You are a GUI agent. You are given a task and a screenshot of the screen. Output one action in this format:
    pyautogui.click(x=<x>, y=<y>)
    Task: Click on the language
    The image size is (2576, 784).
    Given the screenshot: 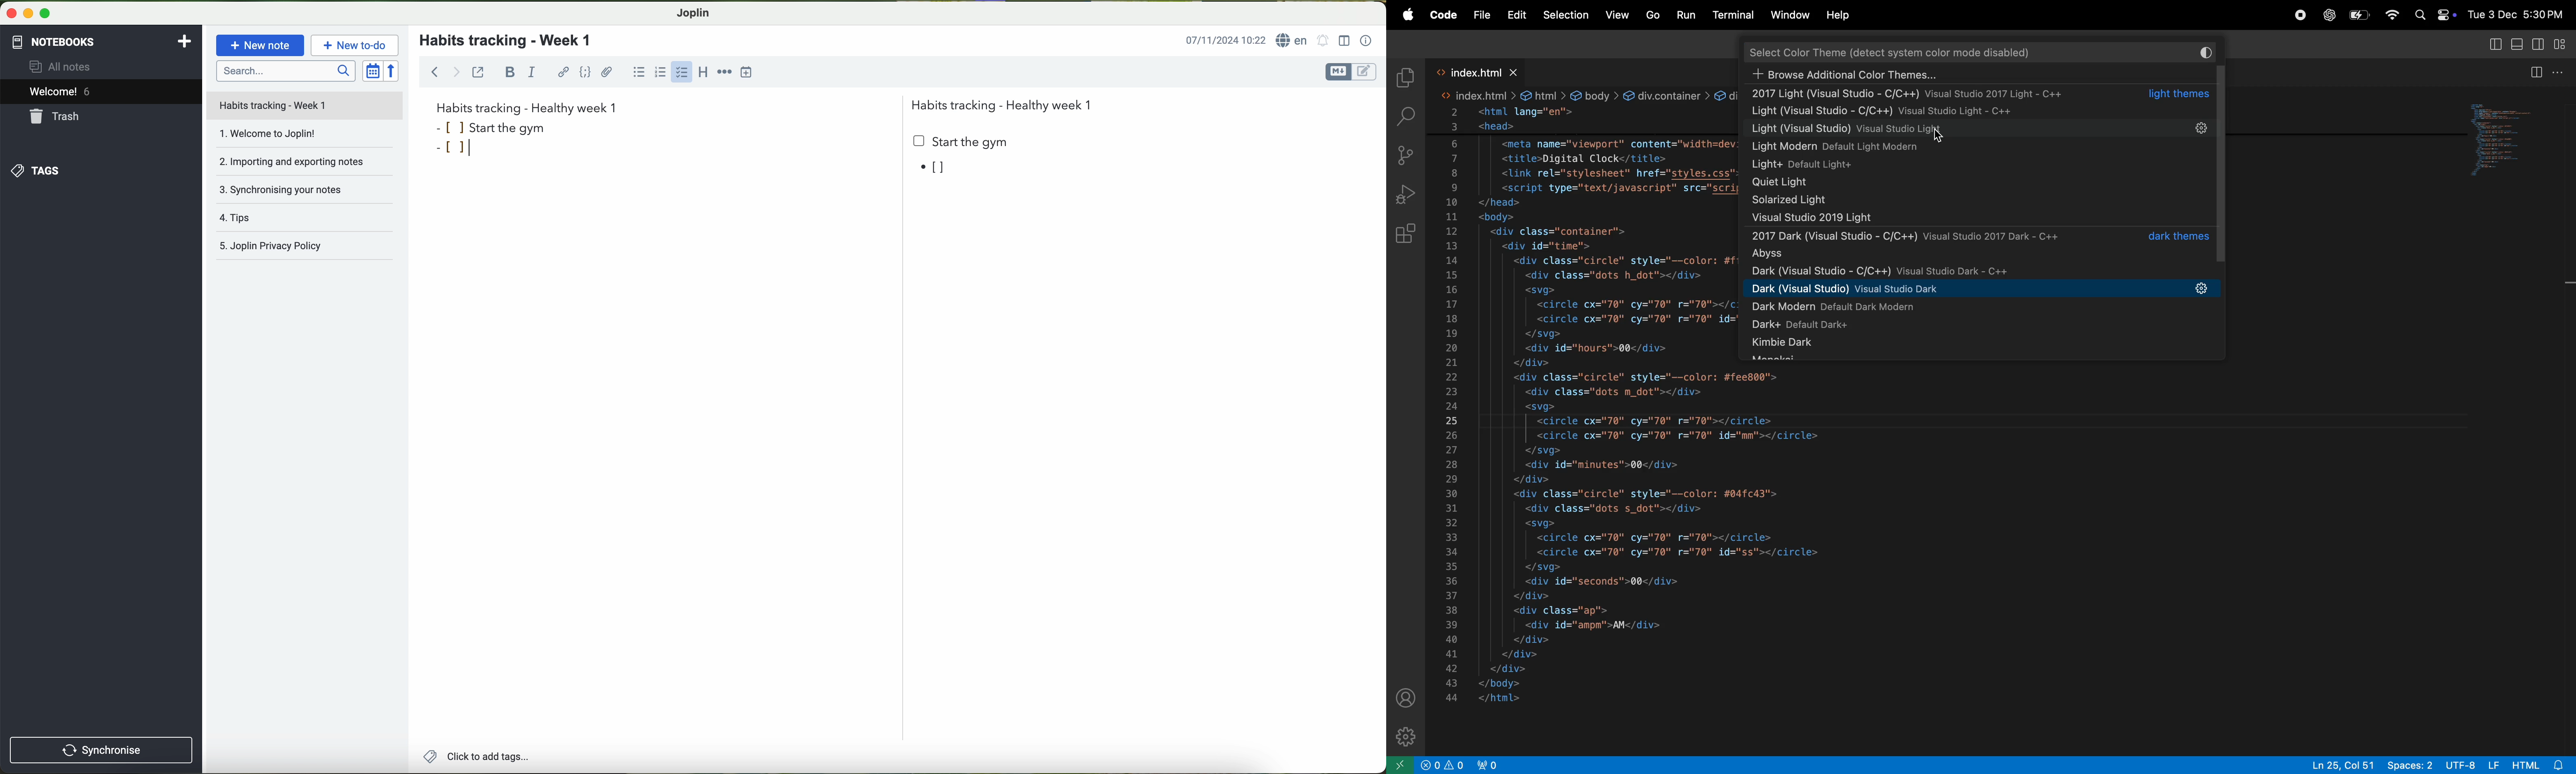 What is the action you would take?
    pyautogui.click(x=1293, y=40)
    